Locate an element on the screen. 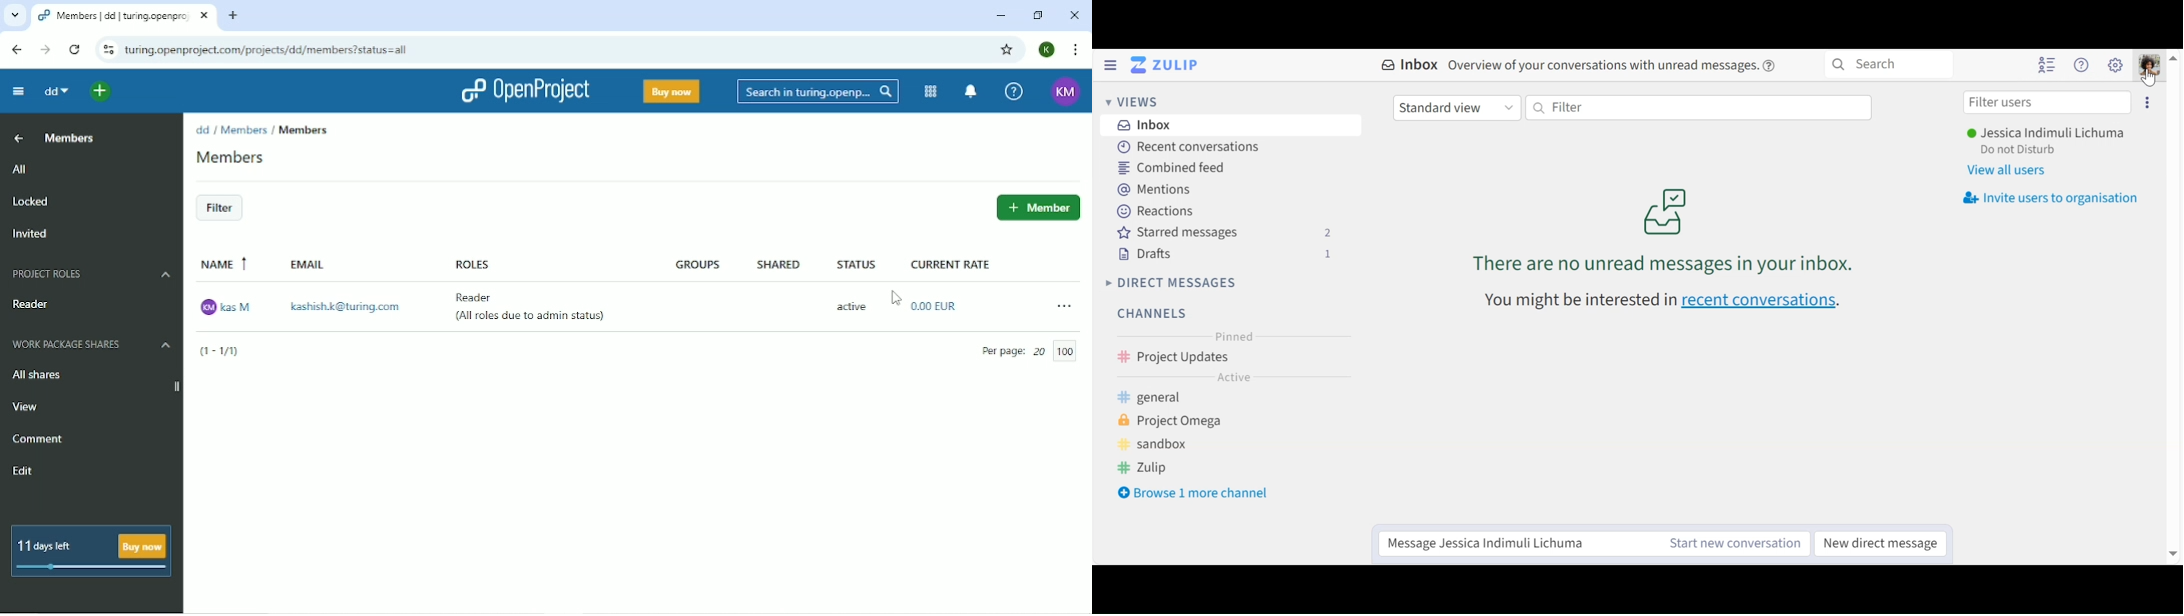 The width and height of the screenshot is (2184, 616). Invite users to organisation is located at coordinates (2052, 198).